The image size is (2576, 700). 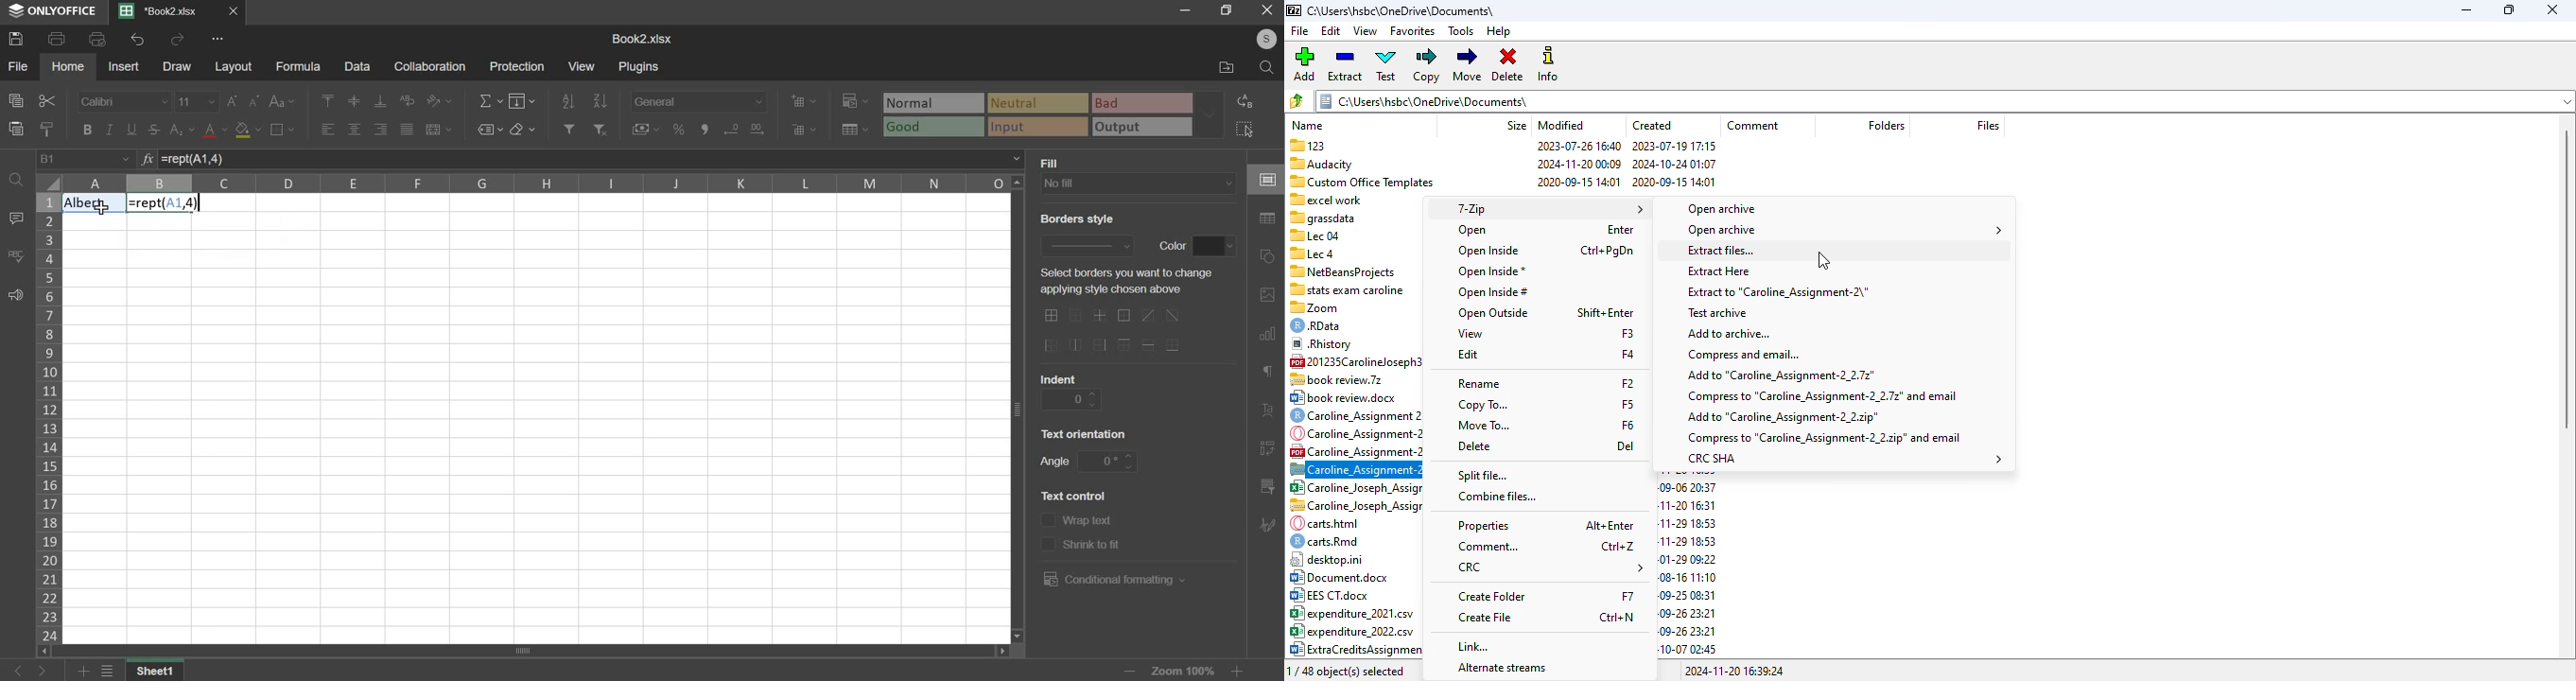 What do you see at coordinates (16, 100) in the screenshot?
I see `copy` at bounding box center [16, 100].